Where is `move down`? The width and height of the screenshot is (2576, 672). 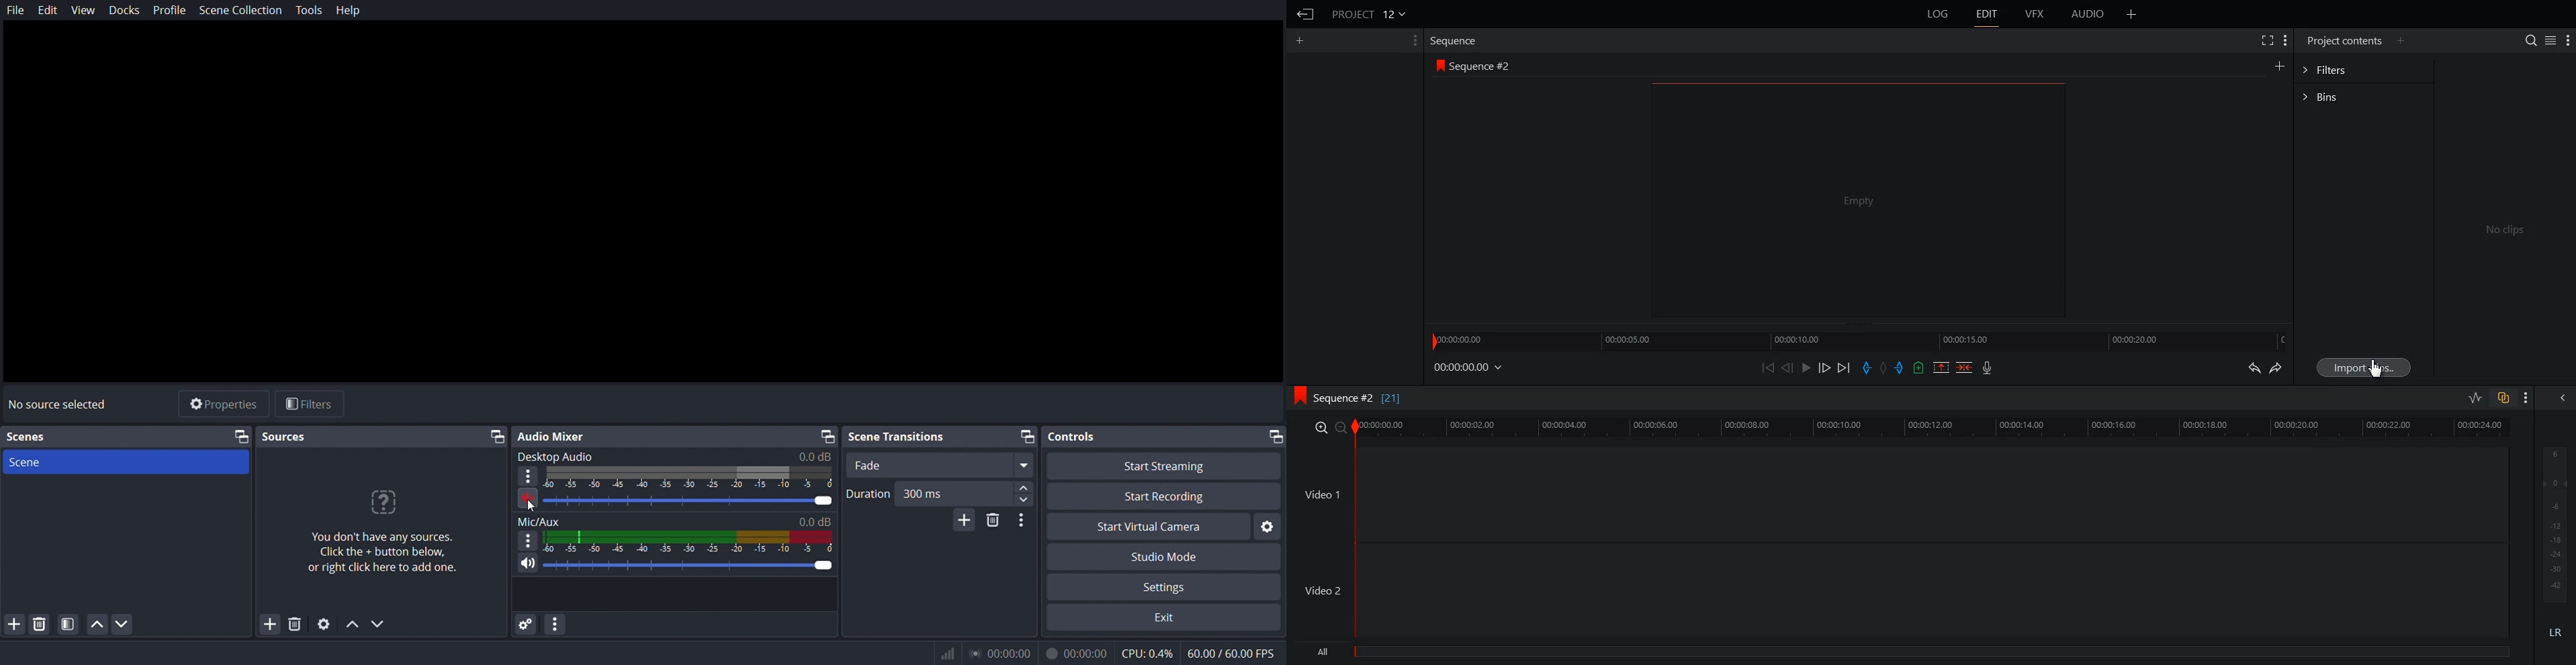 move down is located at coordinates (379, 623).